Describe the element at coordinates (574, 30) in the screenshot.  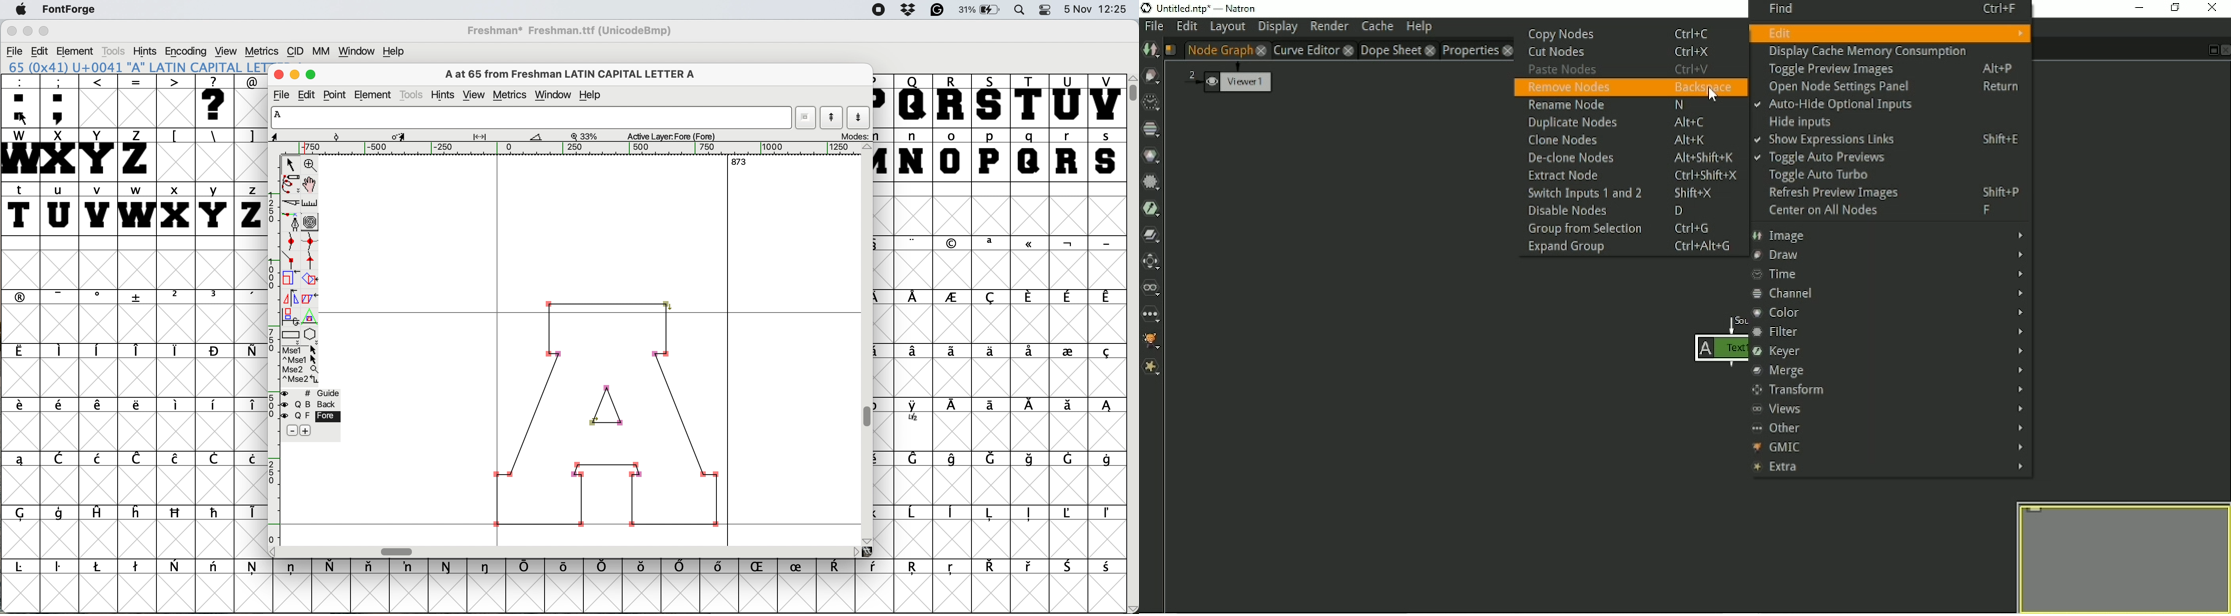
I see `Freshman* Freshman.ttf (UnicodeBmp)` at that location.